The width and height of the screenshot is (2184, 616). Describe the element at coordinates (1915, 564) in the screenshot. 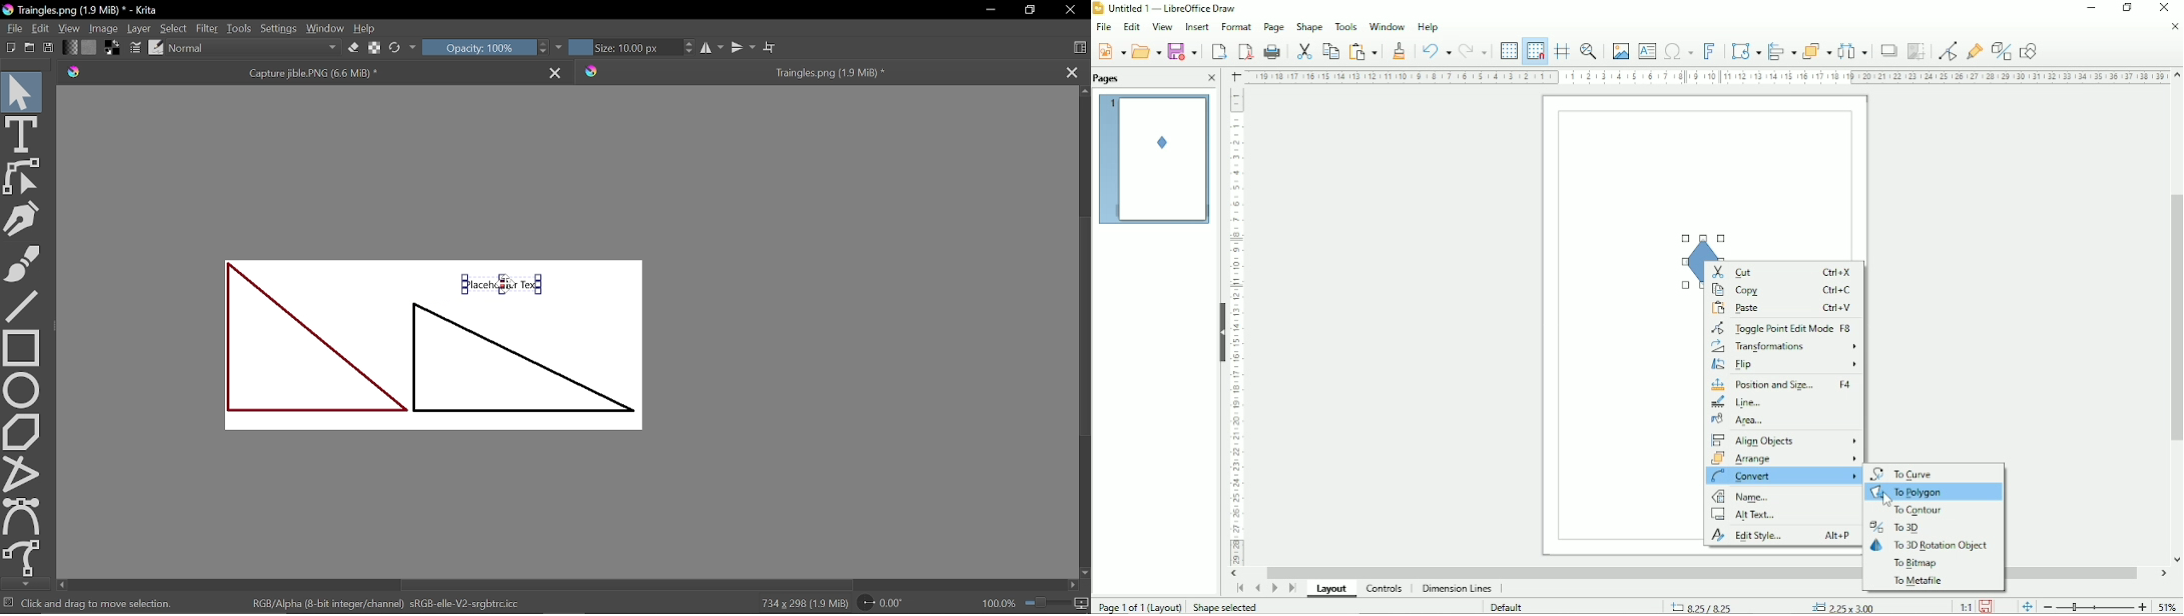

I see `To bitmap` at that location.